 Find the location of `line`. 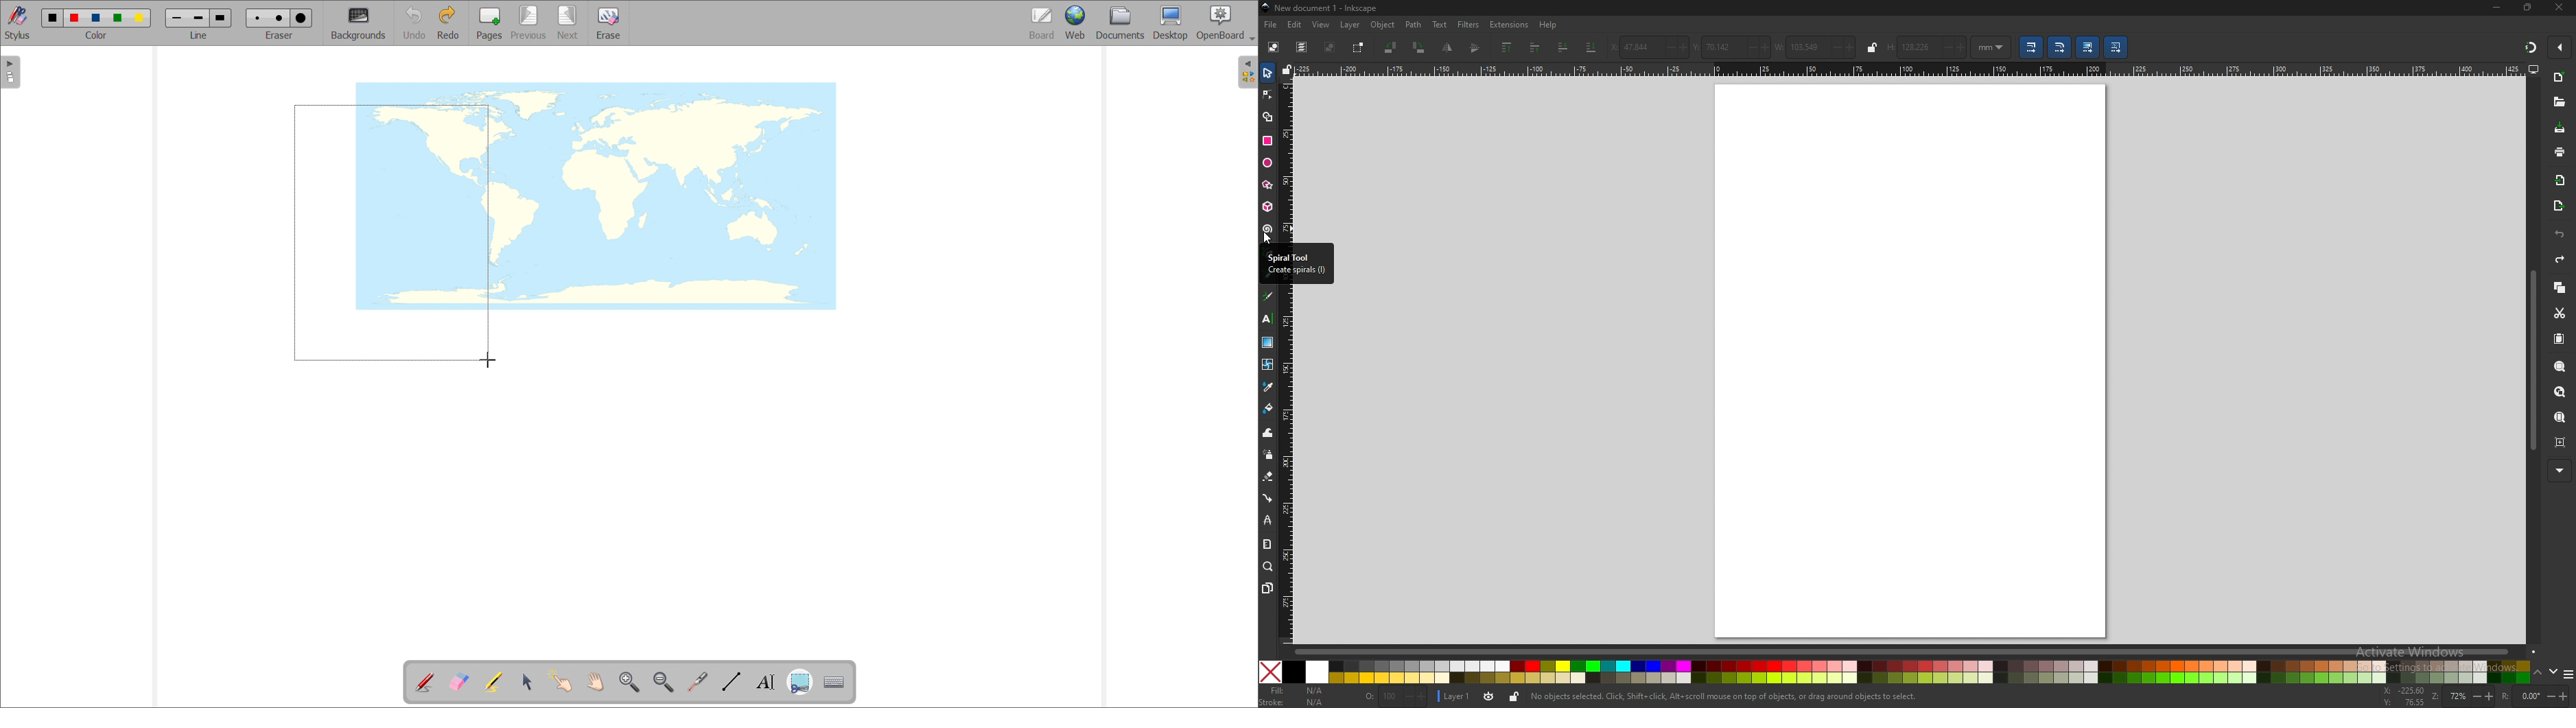

line is located at coordinates (199, 35).